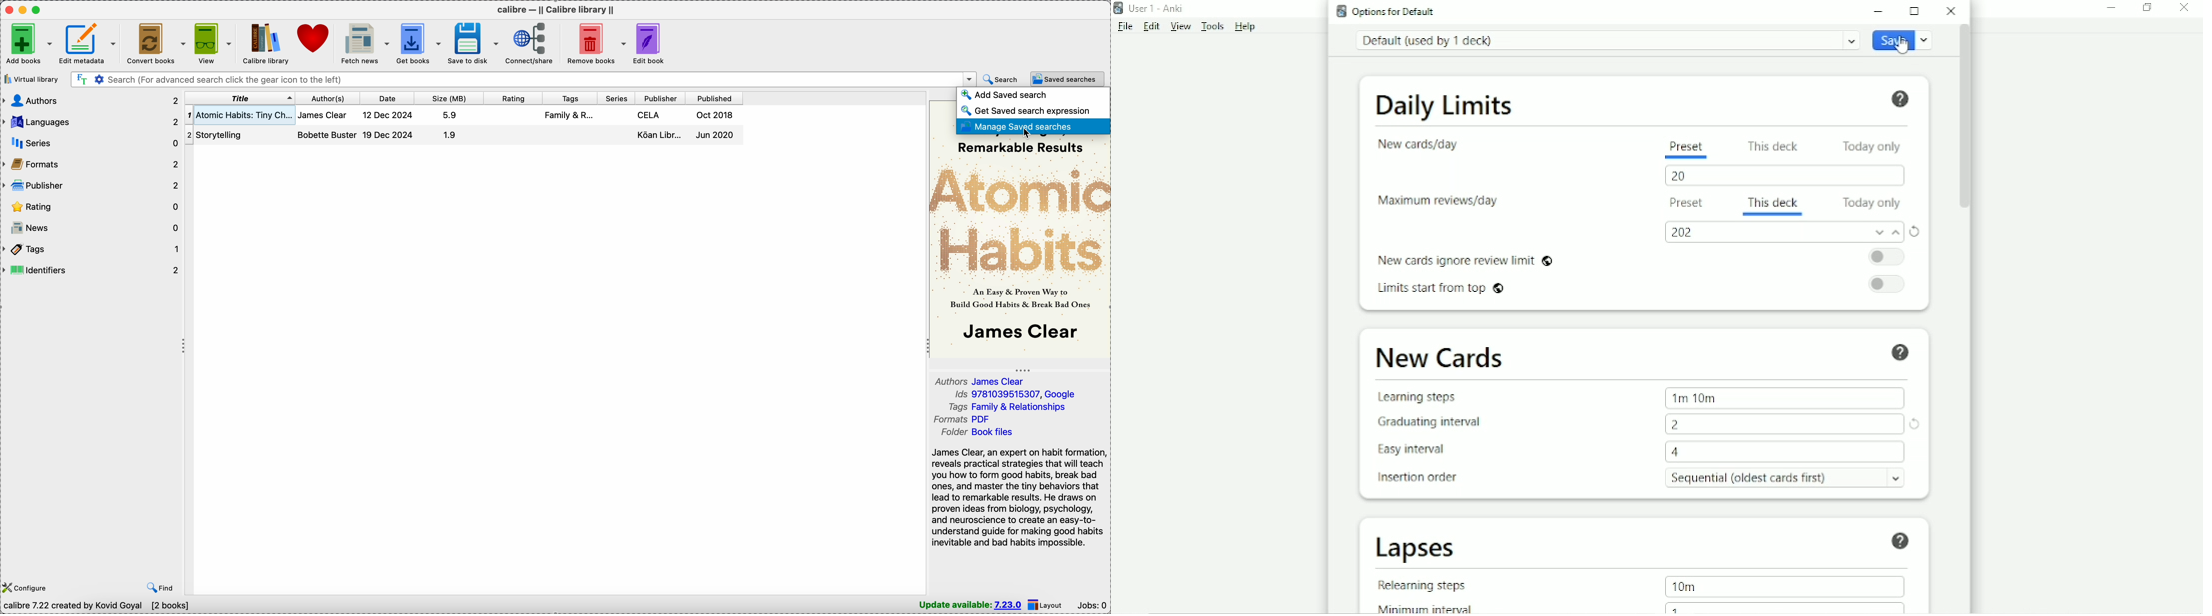 The image size is (2212, 616). I want to click on 202, so click(1683, 233).